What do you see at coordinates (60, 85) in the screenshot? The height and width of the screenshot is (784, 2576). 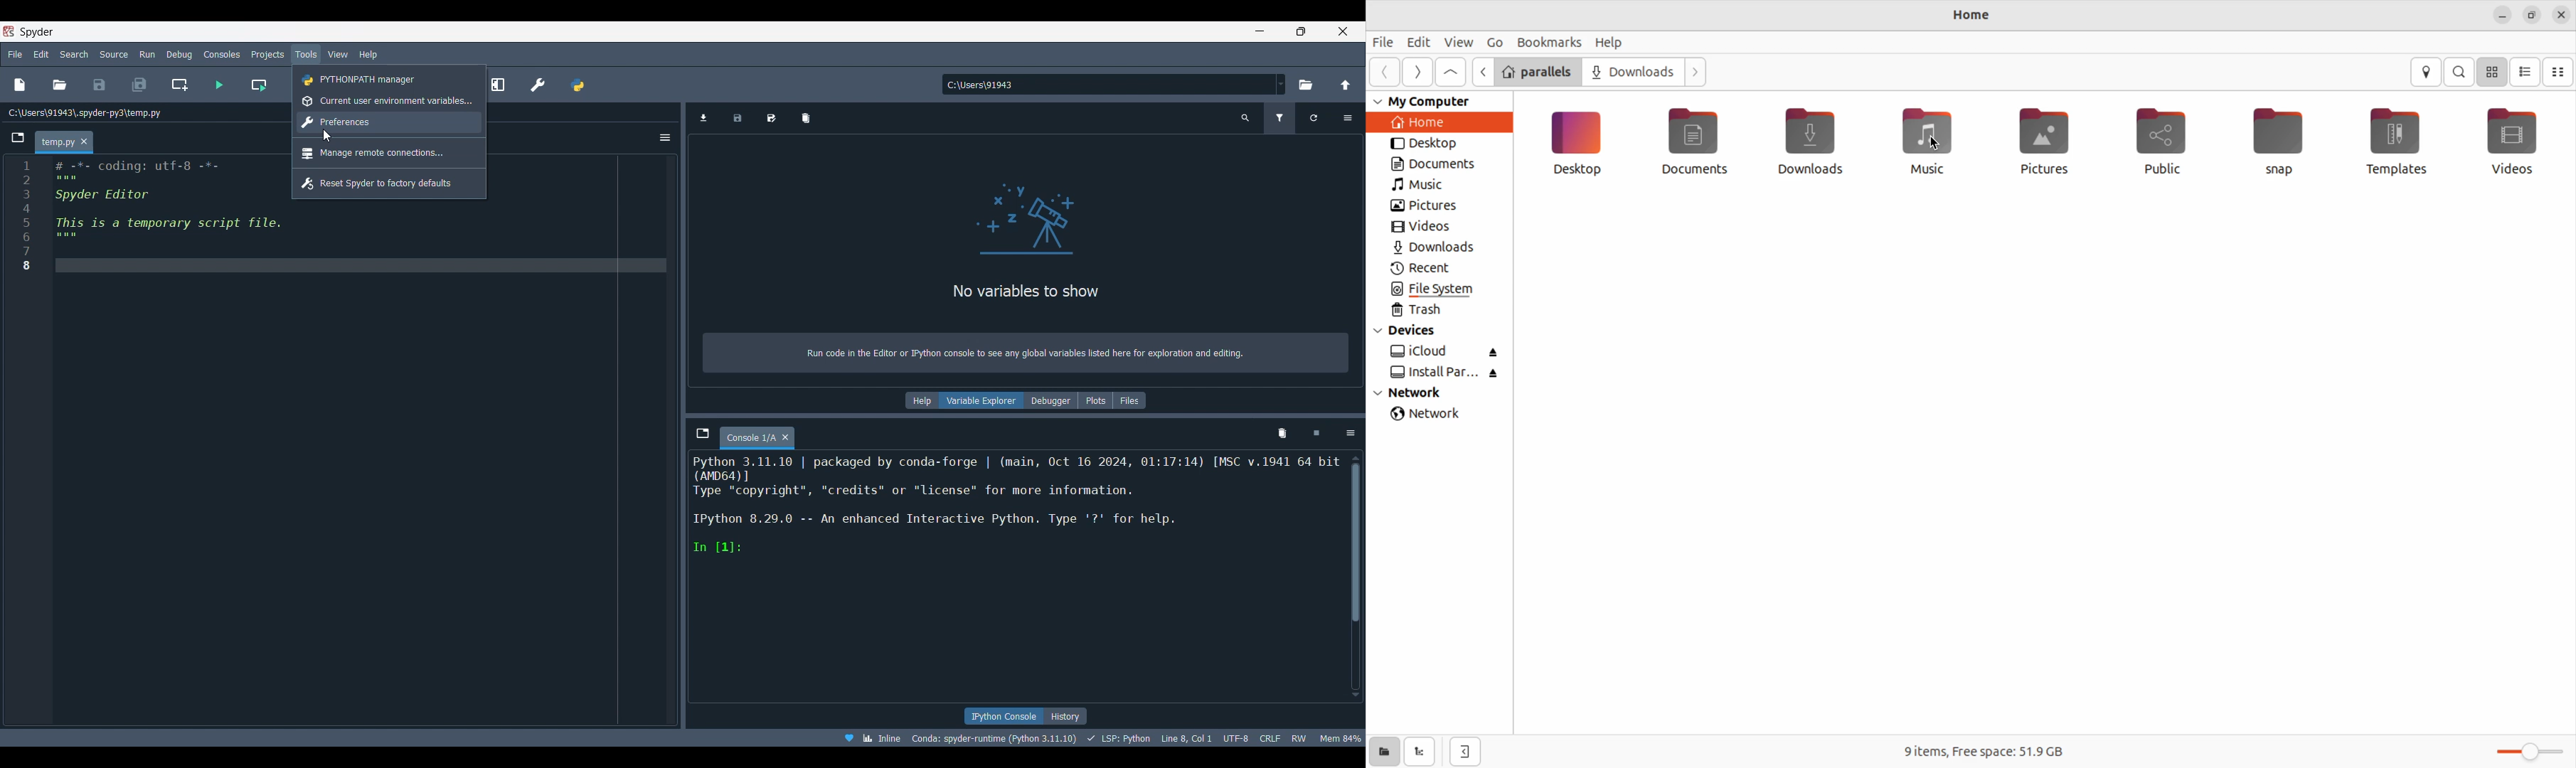 I see `Open file` at bounding box center [60, 85].